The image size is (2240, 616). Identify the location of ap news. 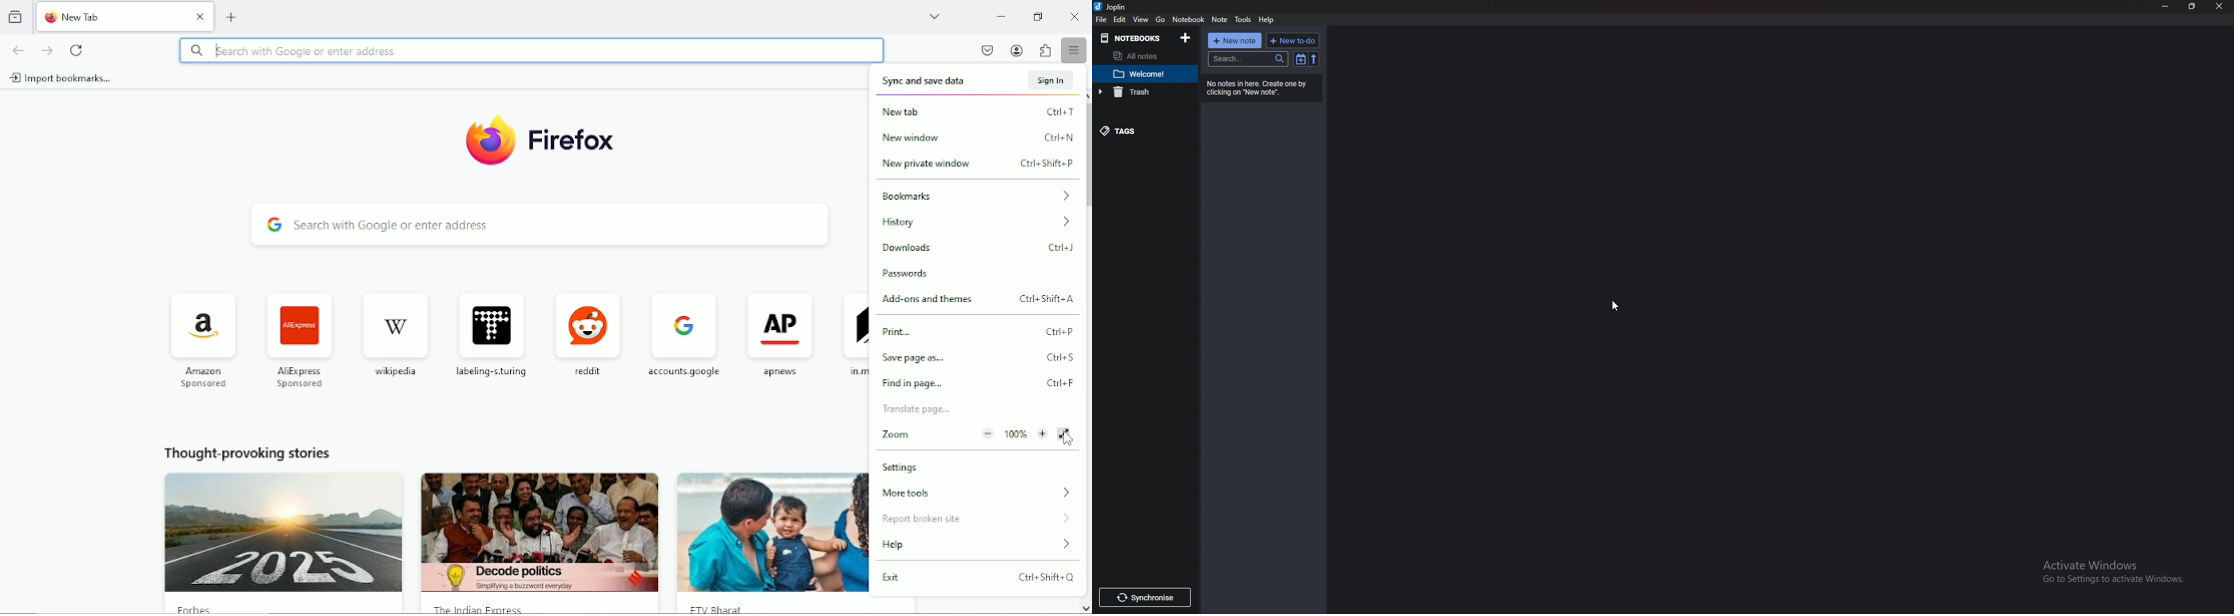
(780, 333).